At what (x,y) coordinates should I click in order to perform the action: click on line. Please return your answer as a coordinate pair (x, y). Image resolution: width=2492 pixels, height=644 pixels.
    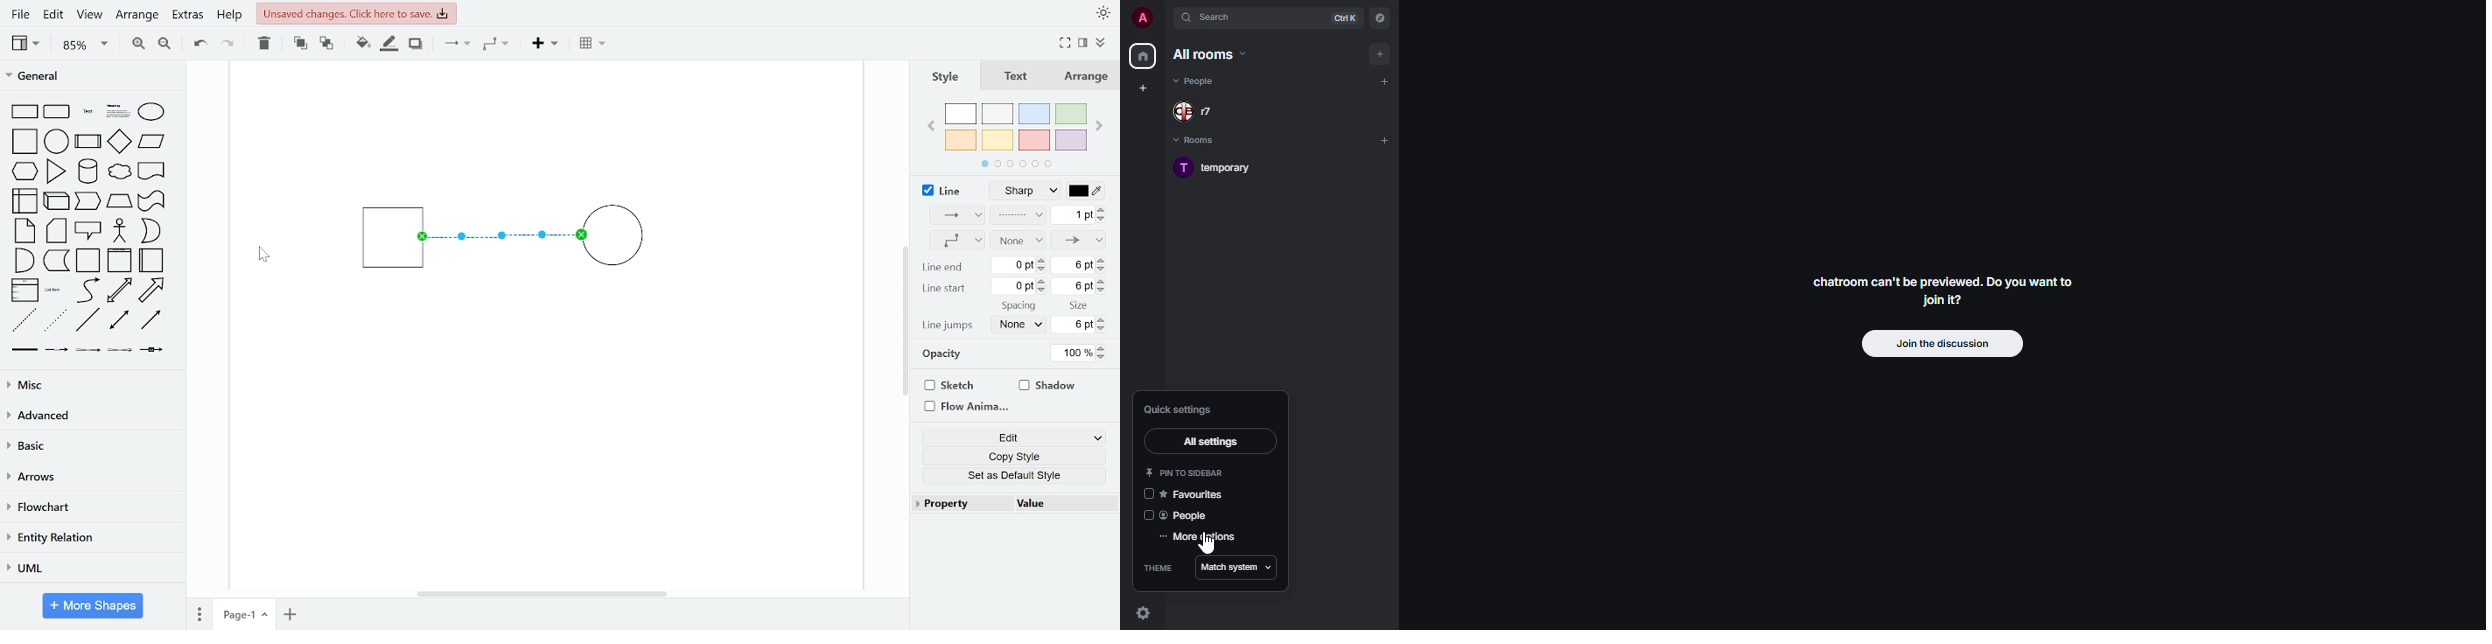
    Looking at the image, I should click on (942, 191).